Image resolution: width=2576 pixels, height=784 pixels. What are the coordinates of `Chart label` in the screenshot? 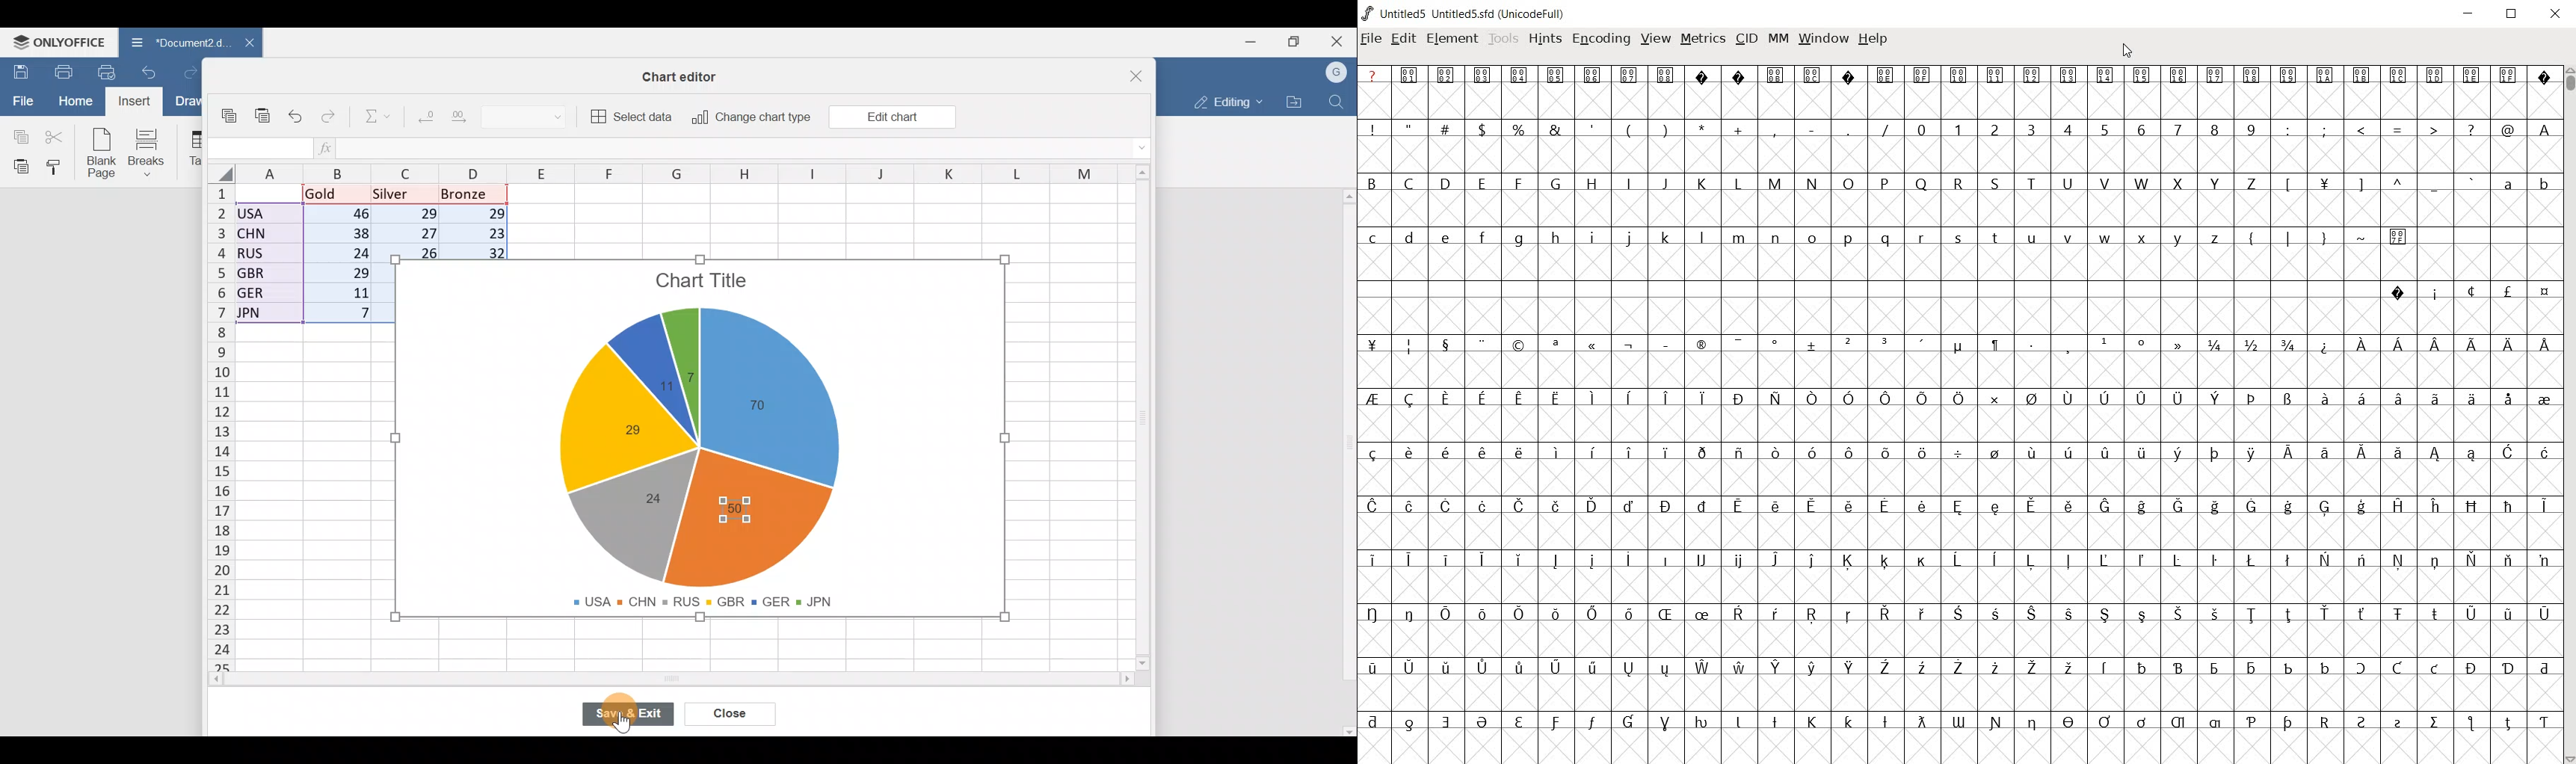 It's located at (742, 503).